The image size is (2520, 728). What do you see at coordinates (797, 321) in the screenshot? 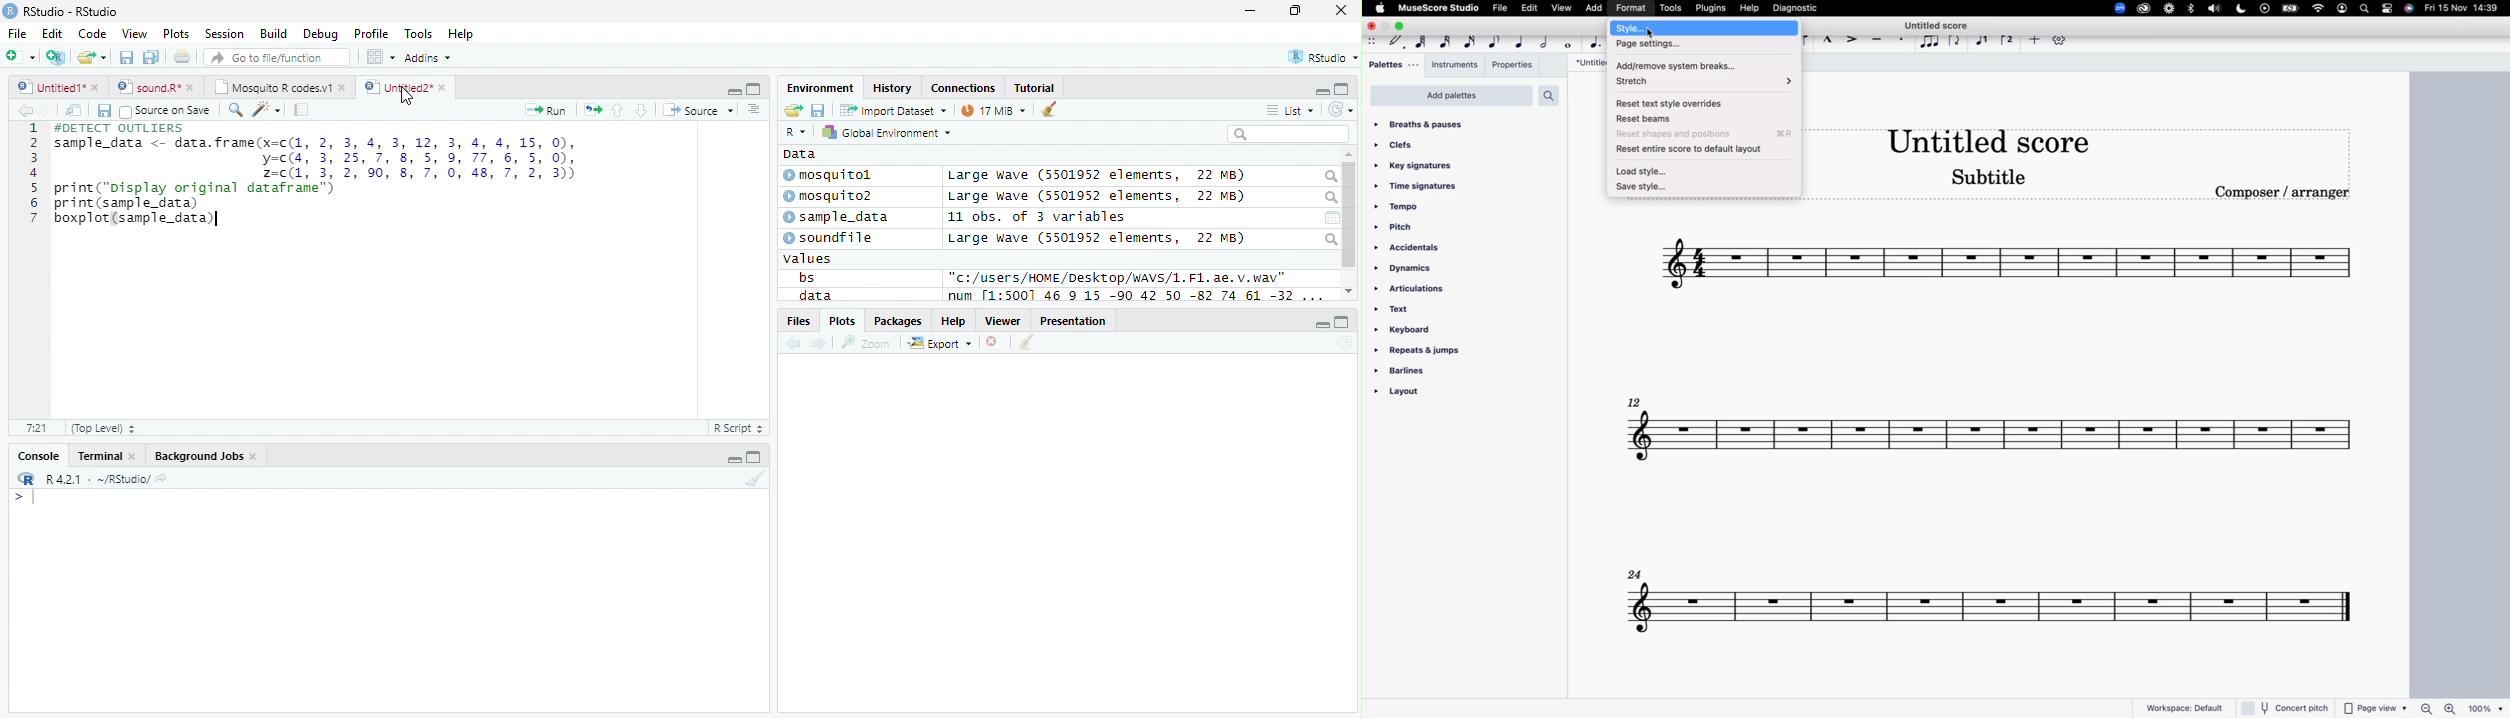
I see `Files` at bounding box center [797, 321].